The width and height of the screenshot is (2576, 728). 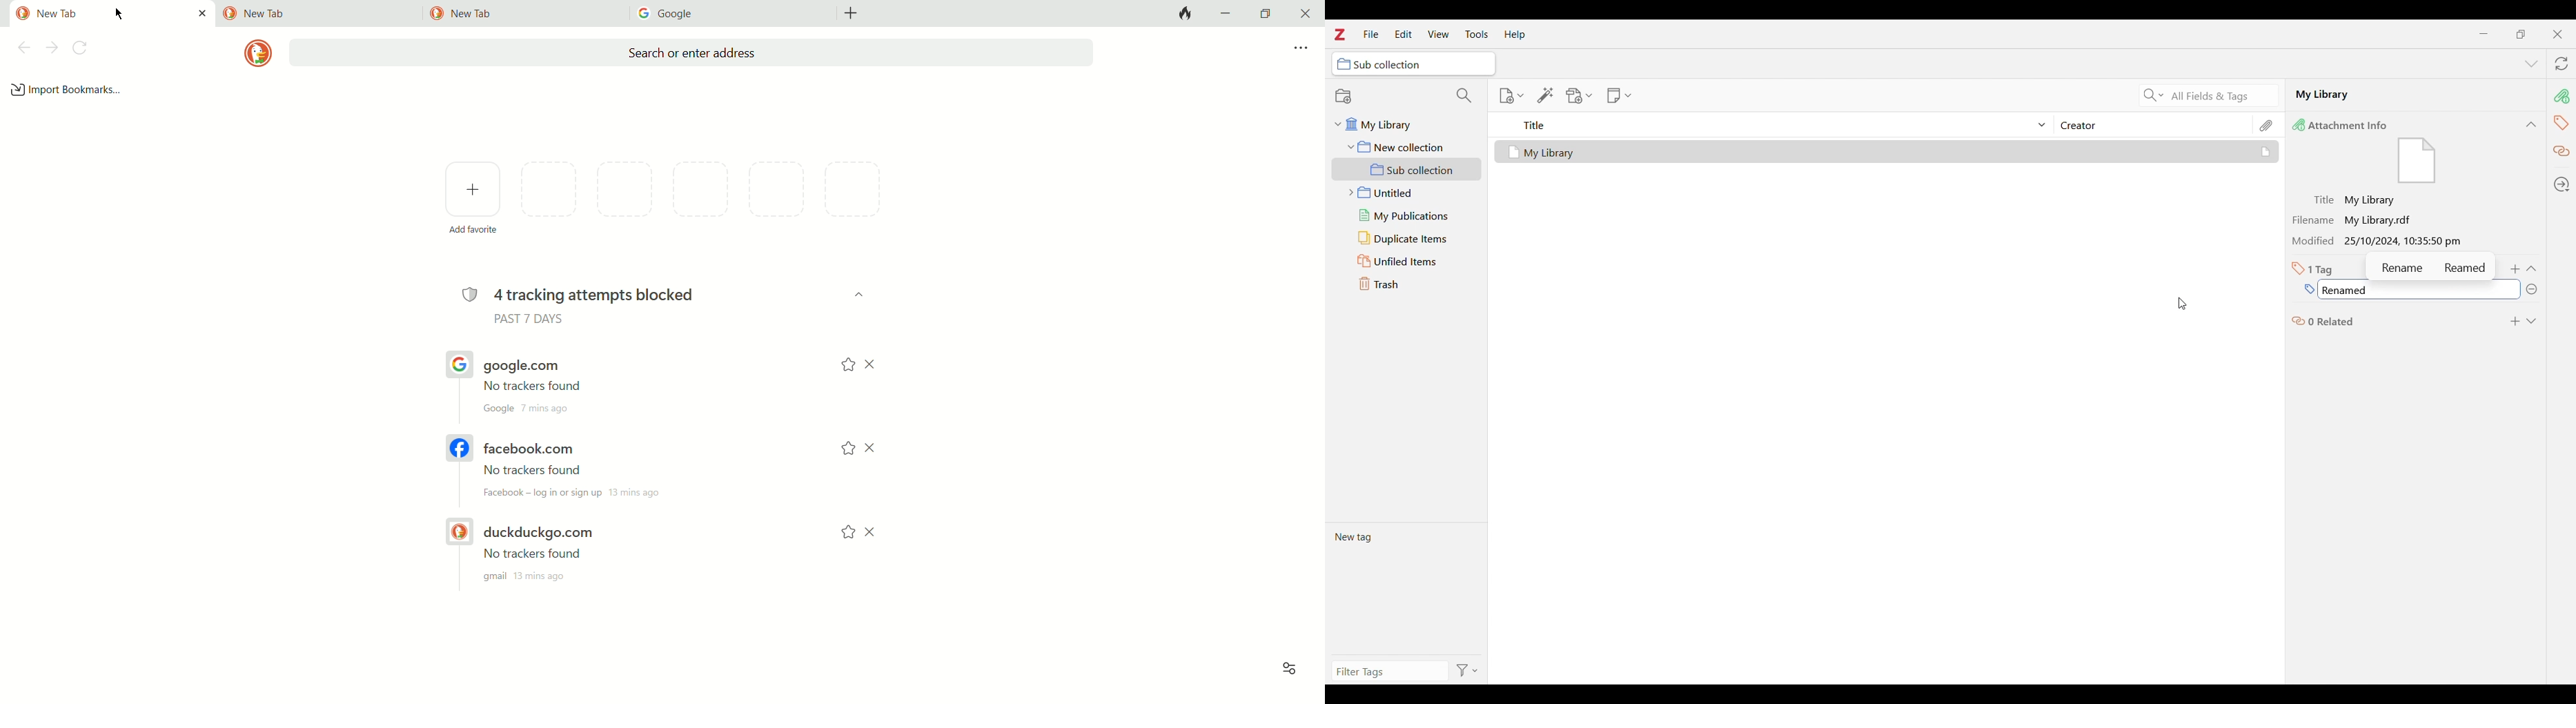 I want to click on tab1, so click(x=318, y=14).